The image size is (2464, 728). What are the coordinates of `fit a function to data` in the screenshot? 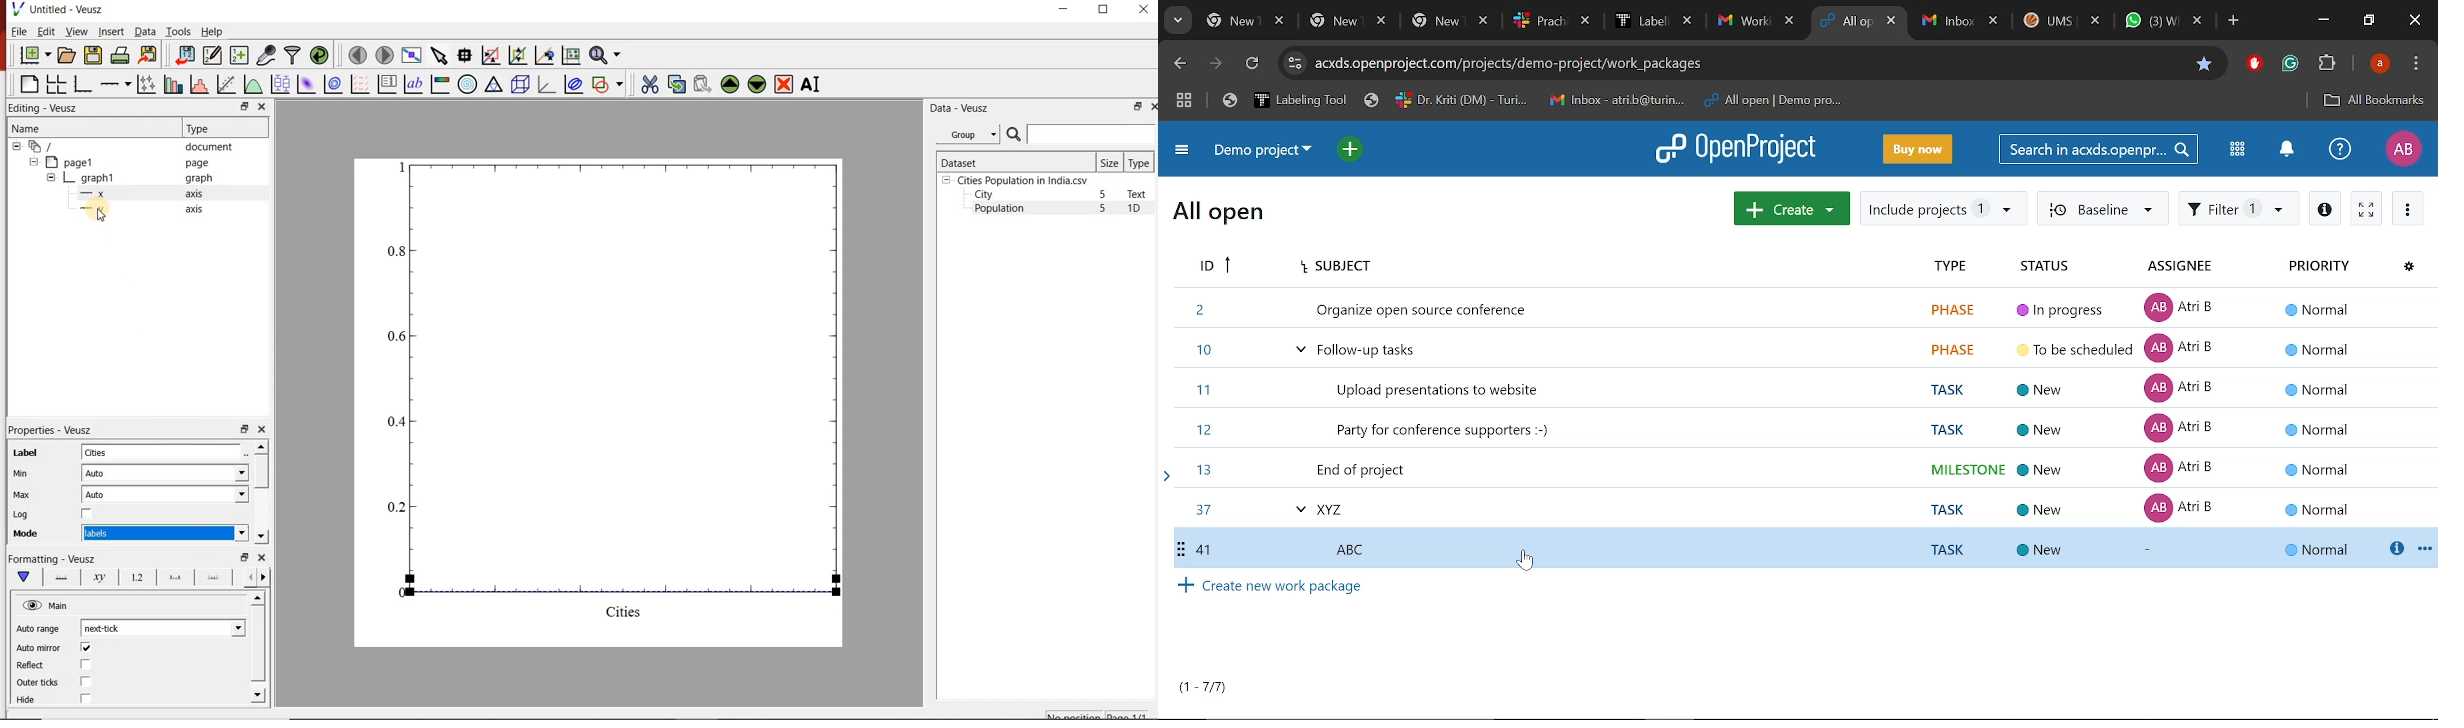 It's located at (226, 83).